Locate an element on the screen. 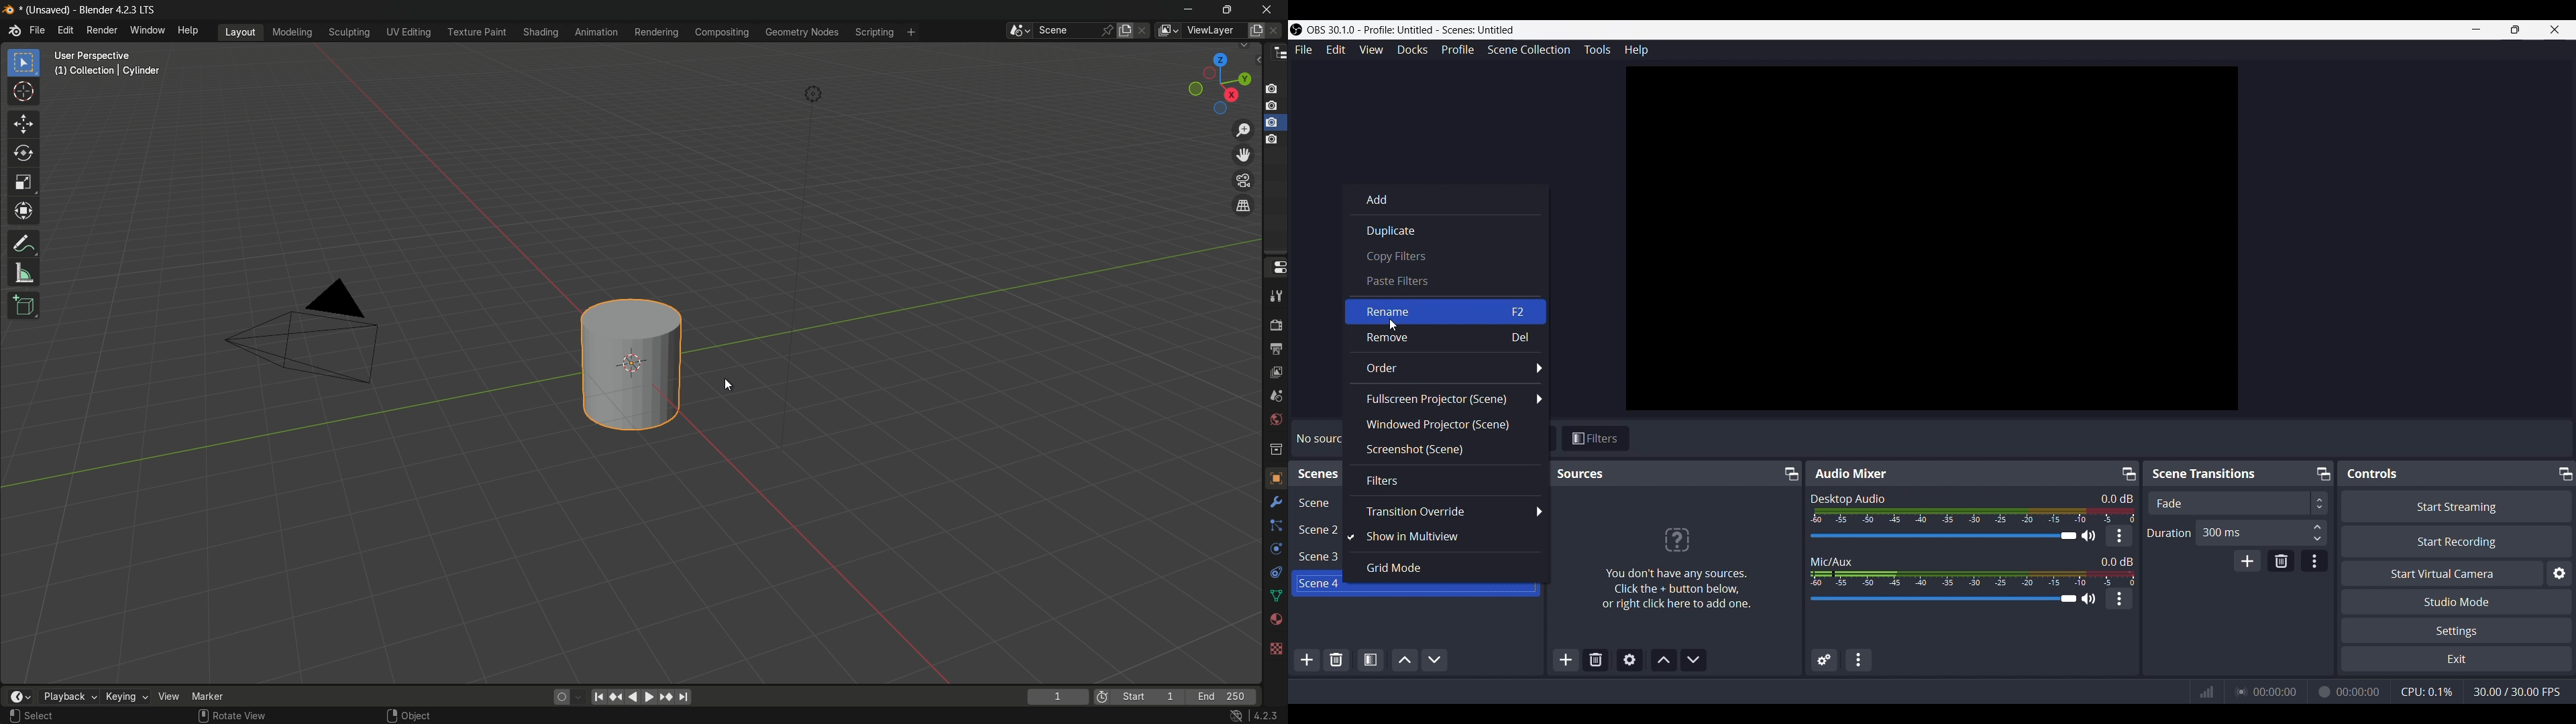 This screenshot has height=728, width=2576. Advanced Audio Properties is located at coordinates (1824, 661).